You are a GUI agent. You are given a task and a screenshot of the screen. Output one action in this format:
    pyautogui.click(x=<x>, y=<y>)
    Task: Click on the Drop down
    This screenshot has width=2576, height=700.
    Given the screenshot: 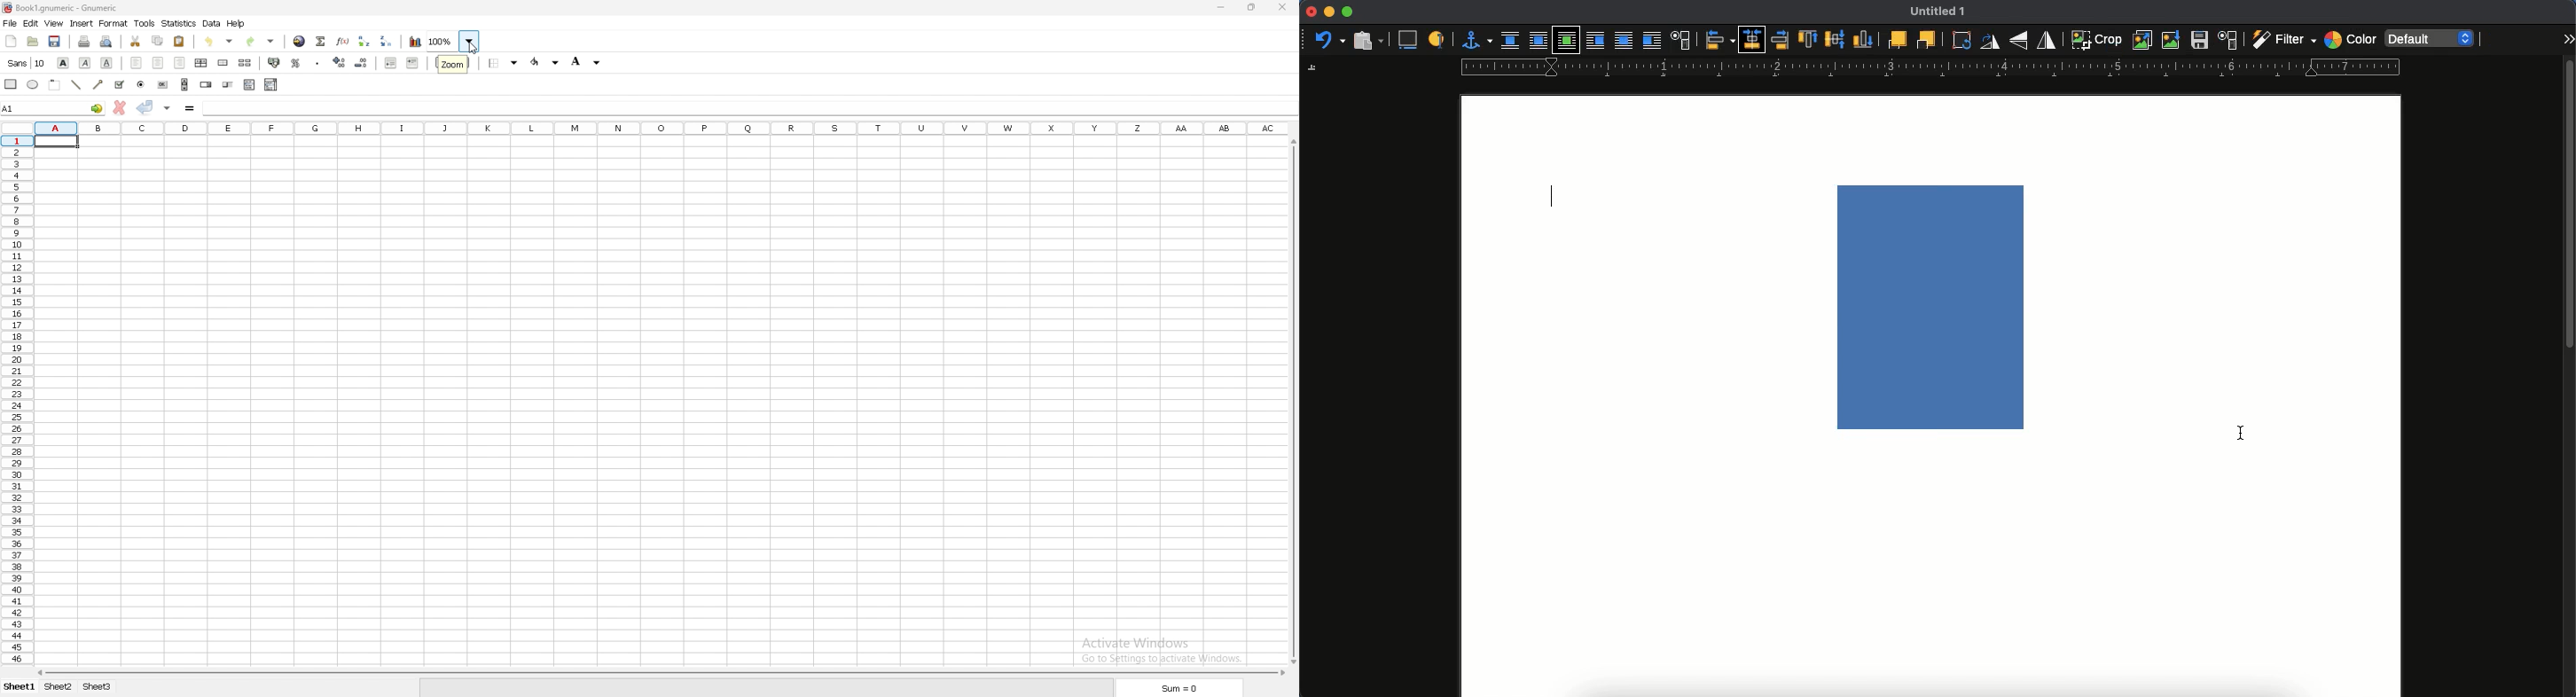 What is the action you would take?
    pyautogui.click(x=516, y=62)
    